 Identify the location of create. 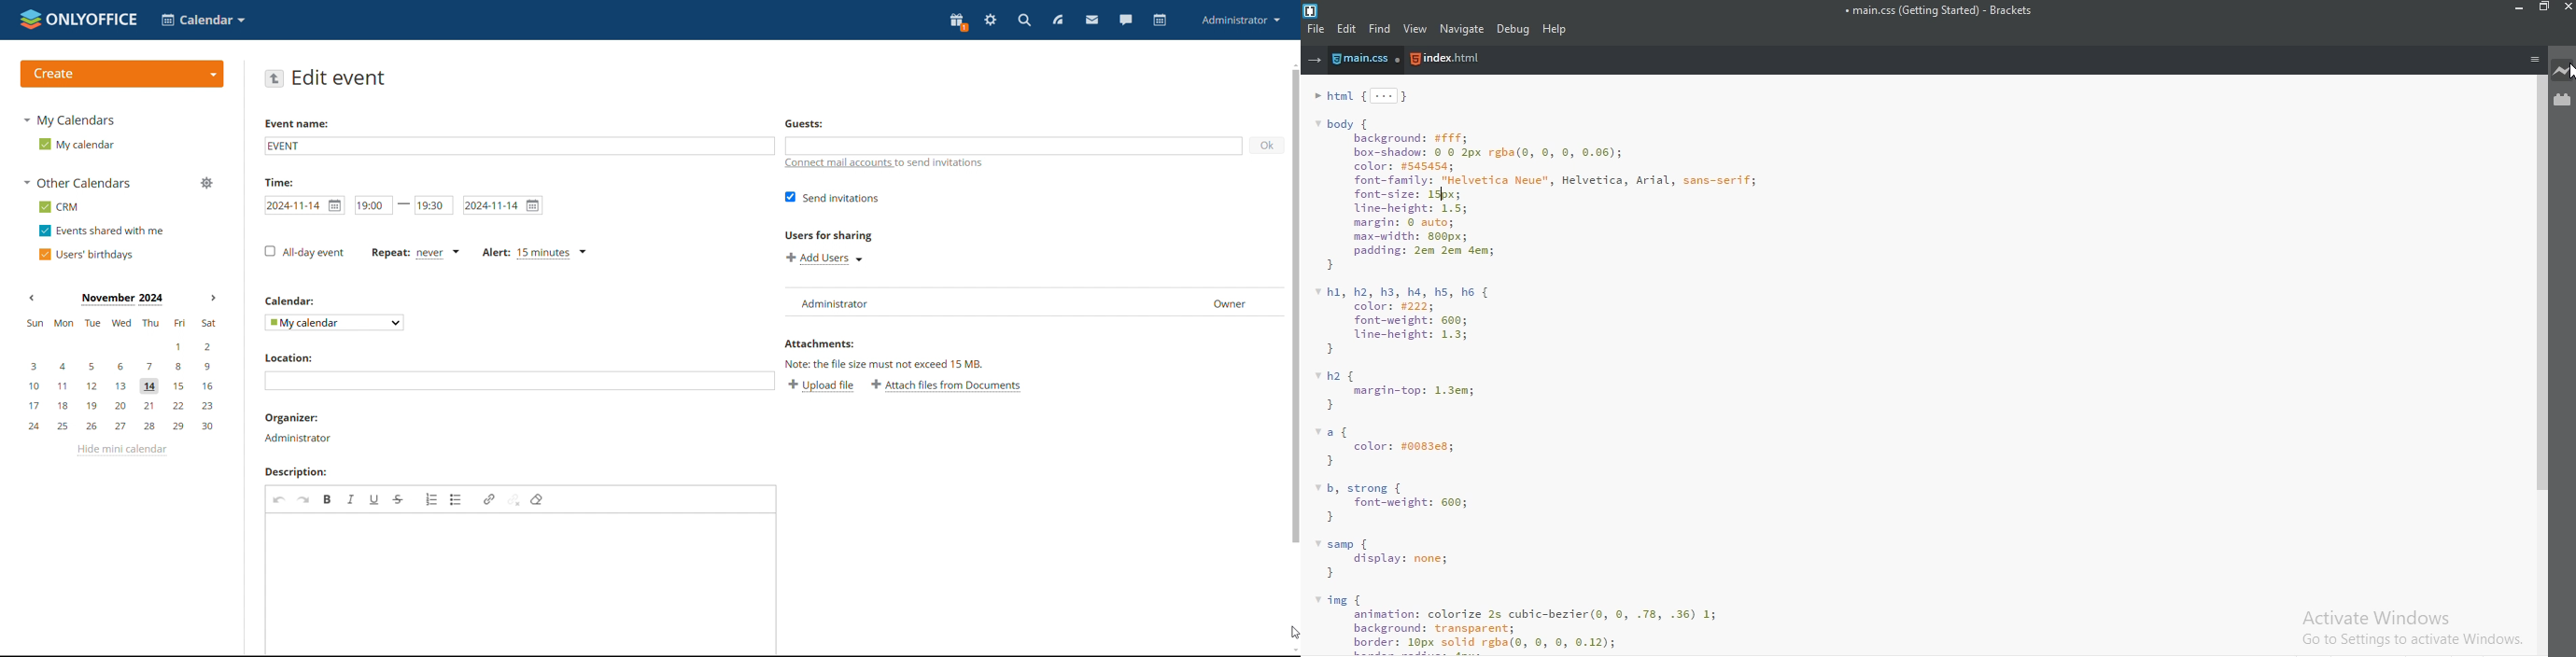
(121, 74).